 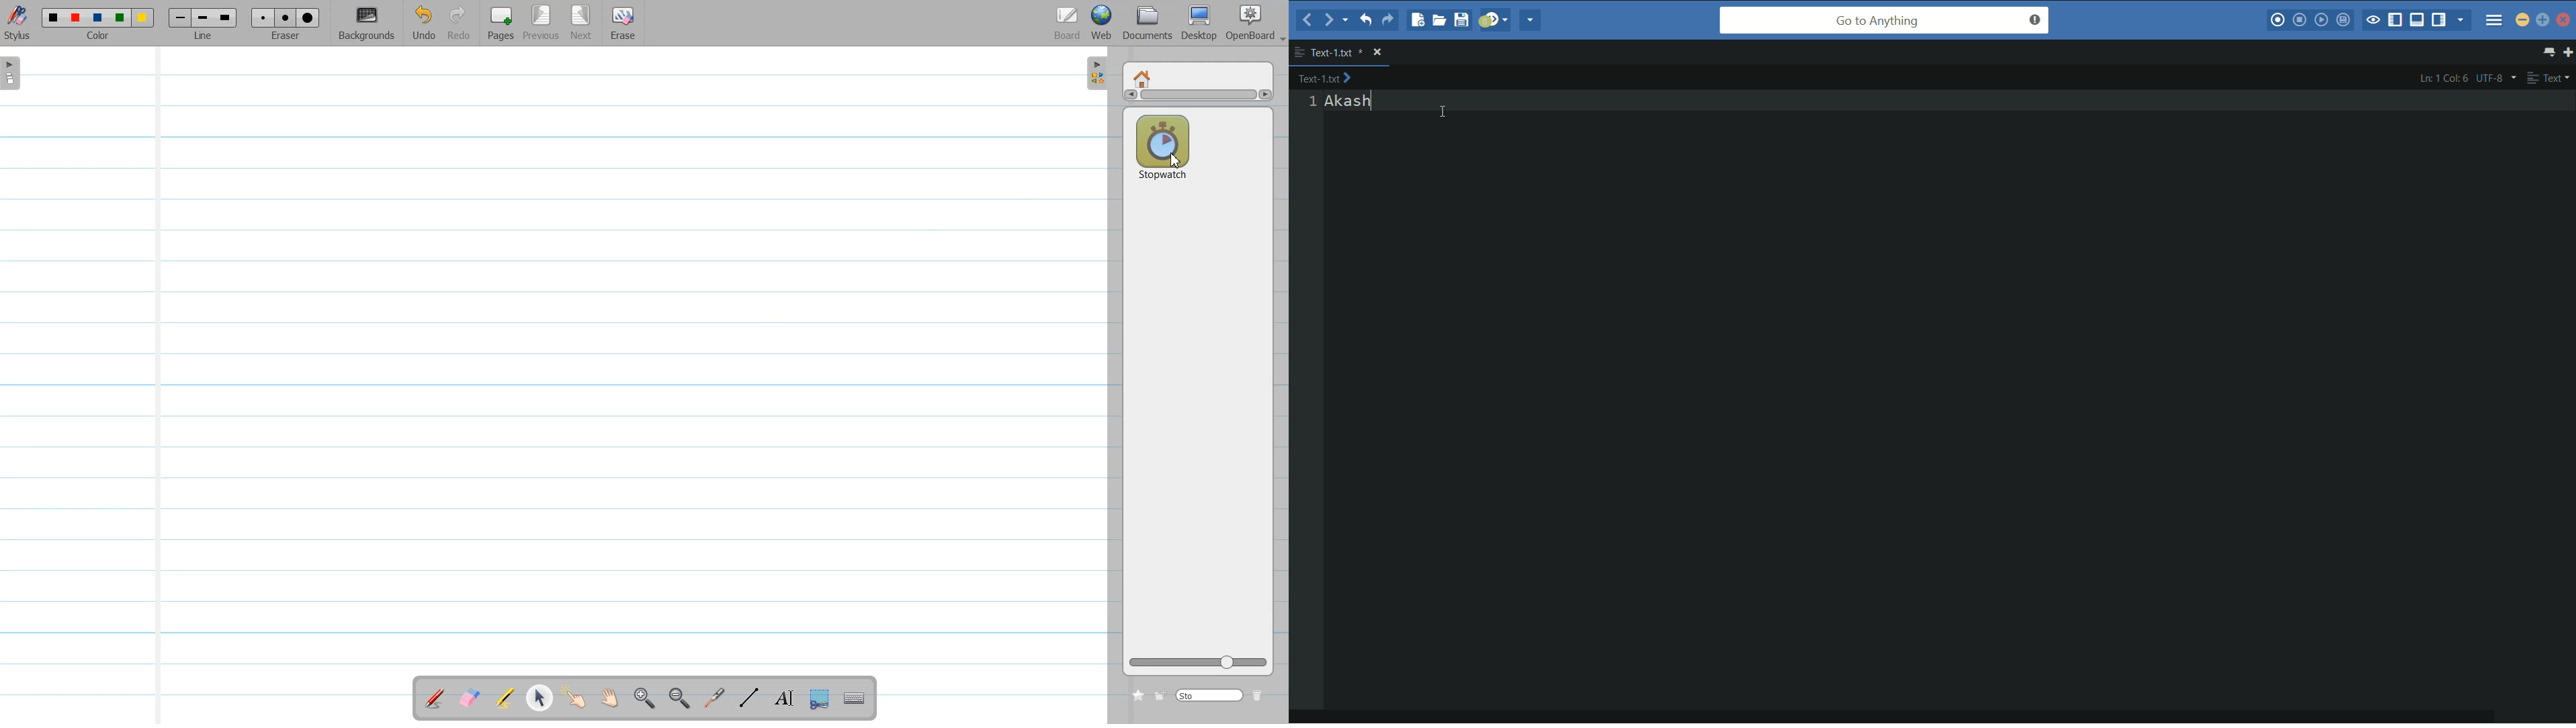 I want to click on new tab, so click(x=2568, y=52).